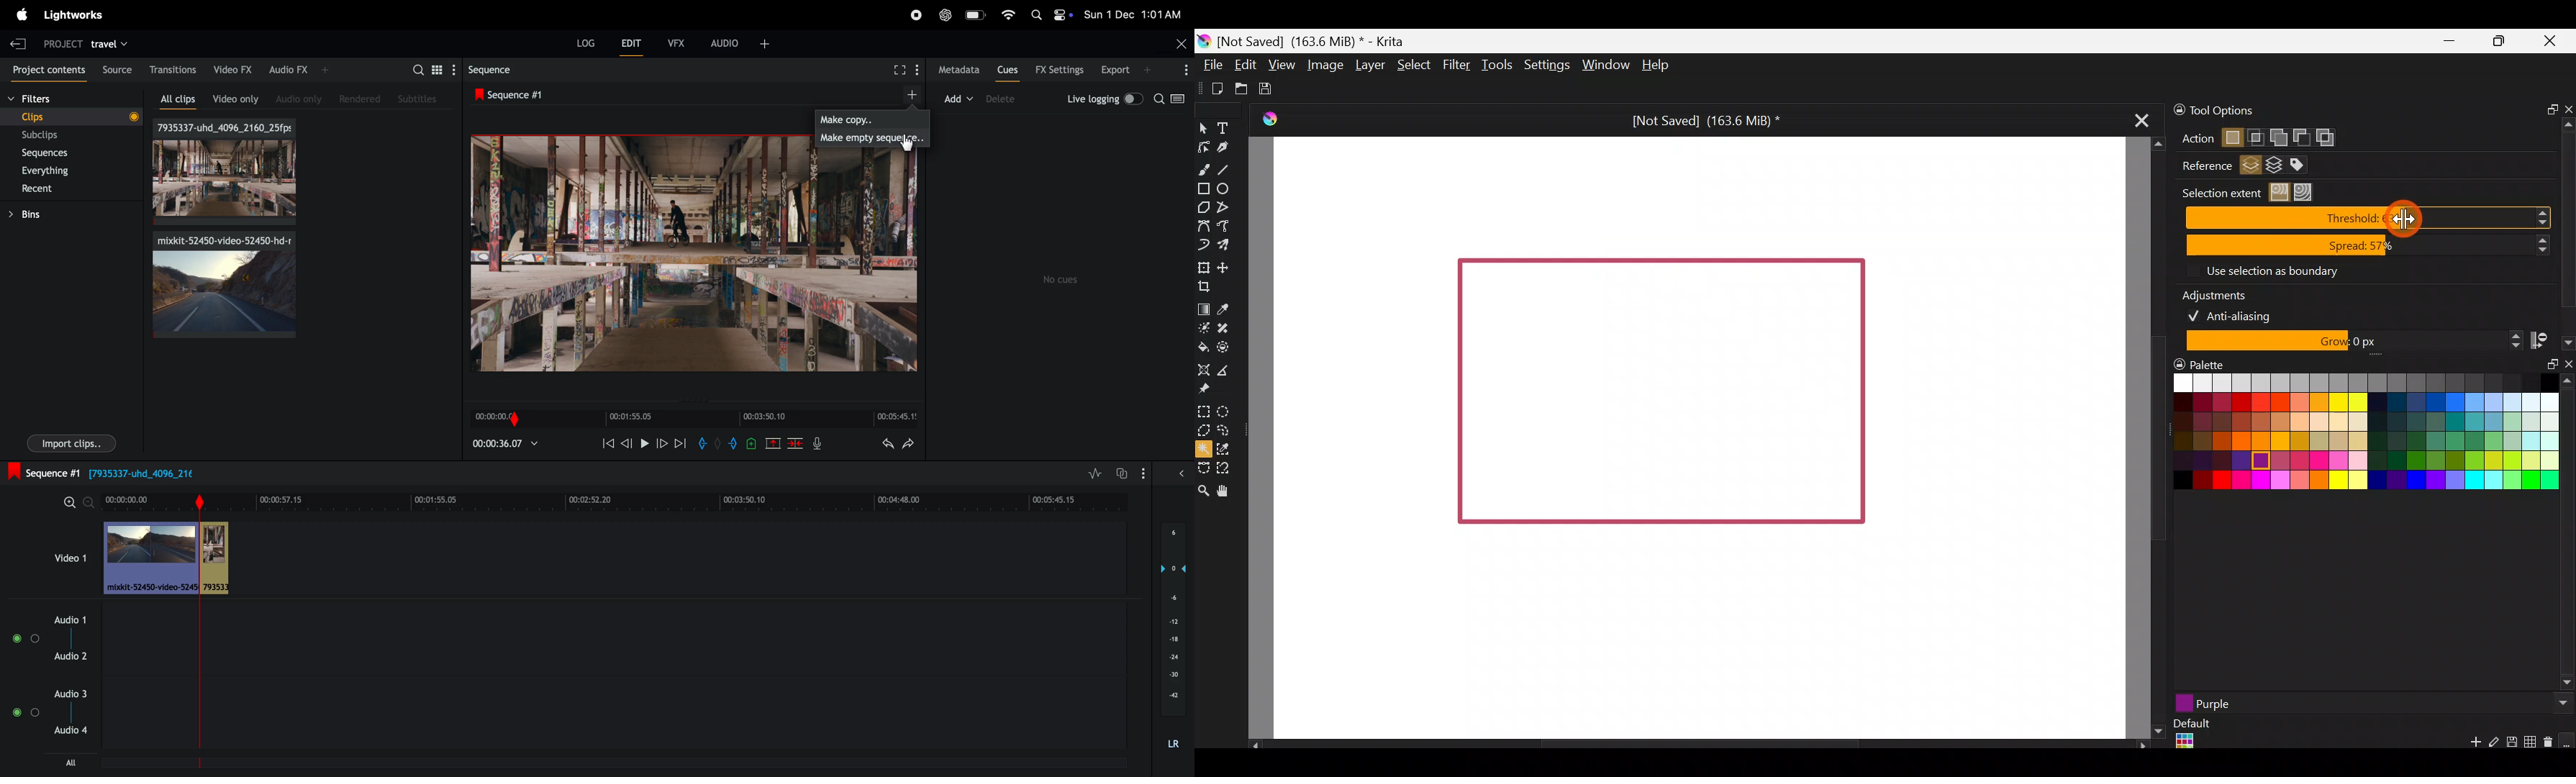 Image resolution: width=2576 pixels, height=784 pixels. What do you see at coordinates (1008, 69) in the screenshot?
I see `cues` at bounding box center [1008, 69].